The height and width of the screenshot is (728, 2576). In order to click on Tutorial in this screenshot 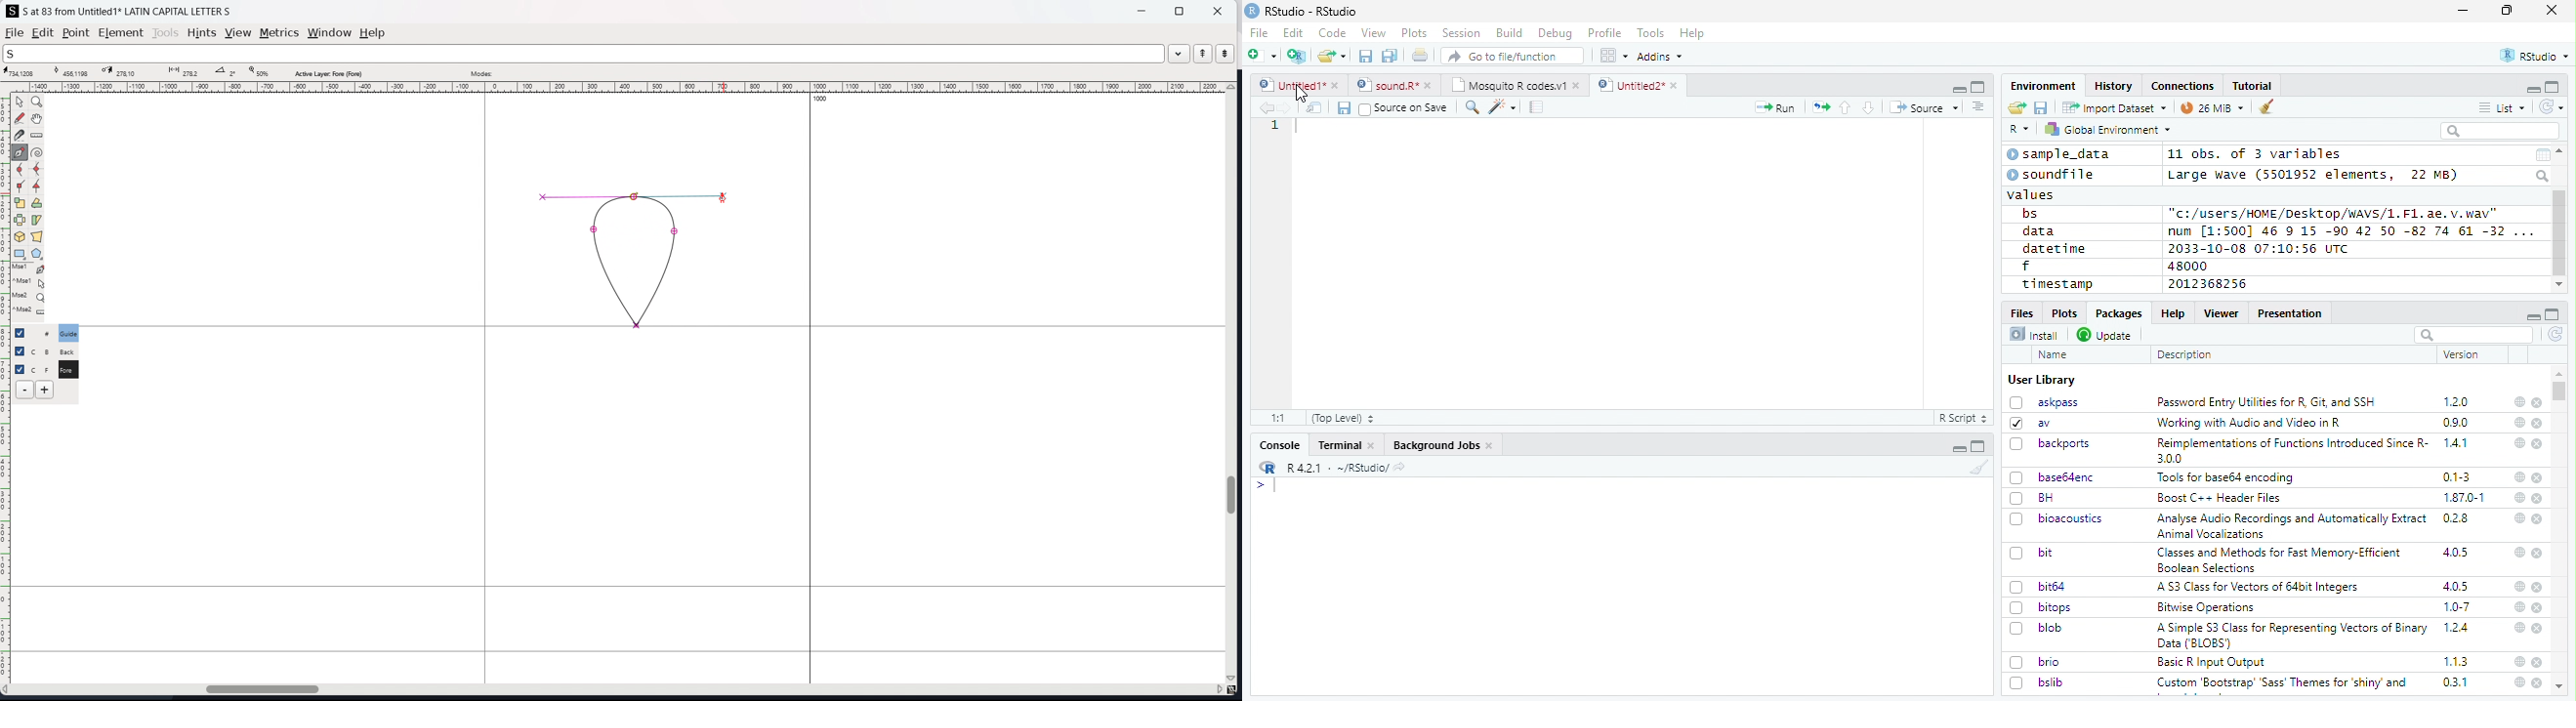, I will do `click(2254, 86)`.